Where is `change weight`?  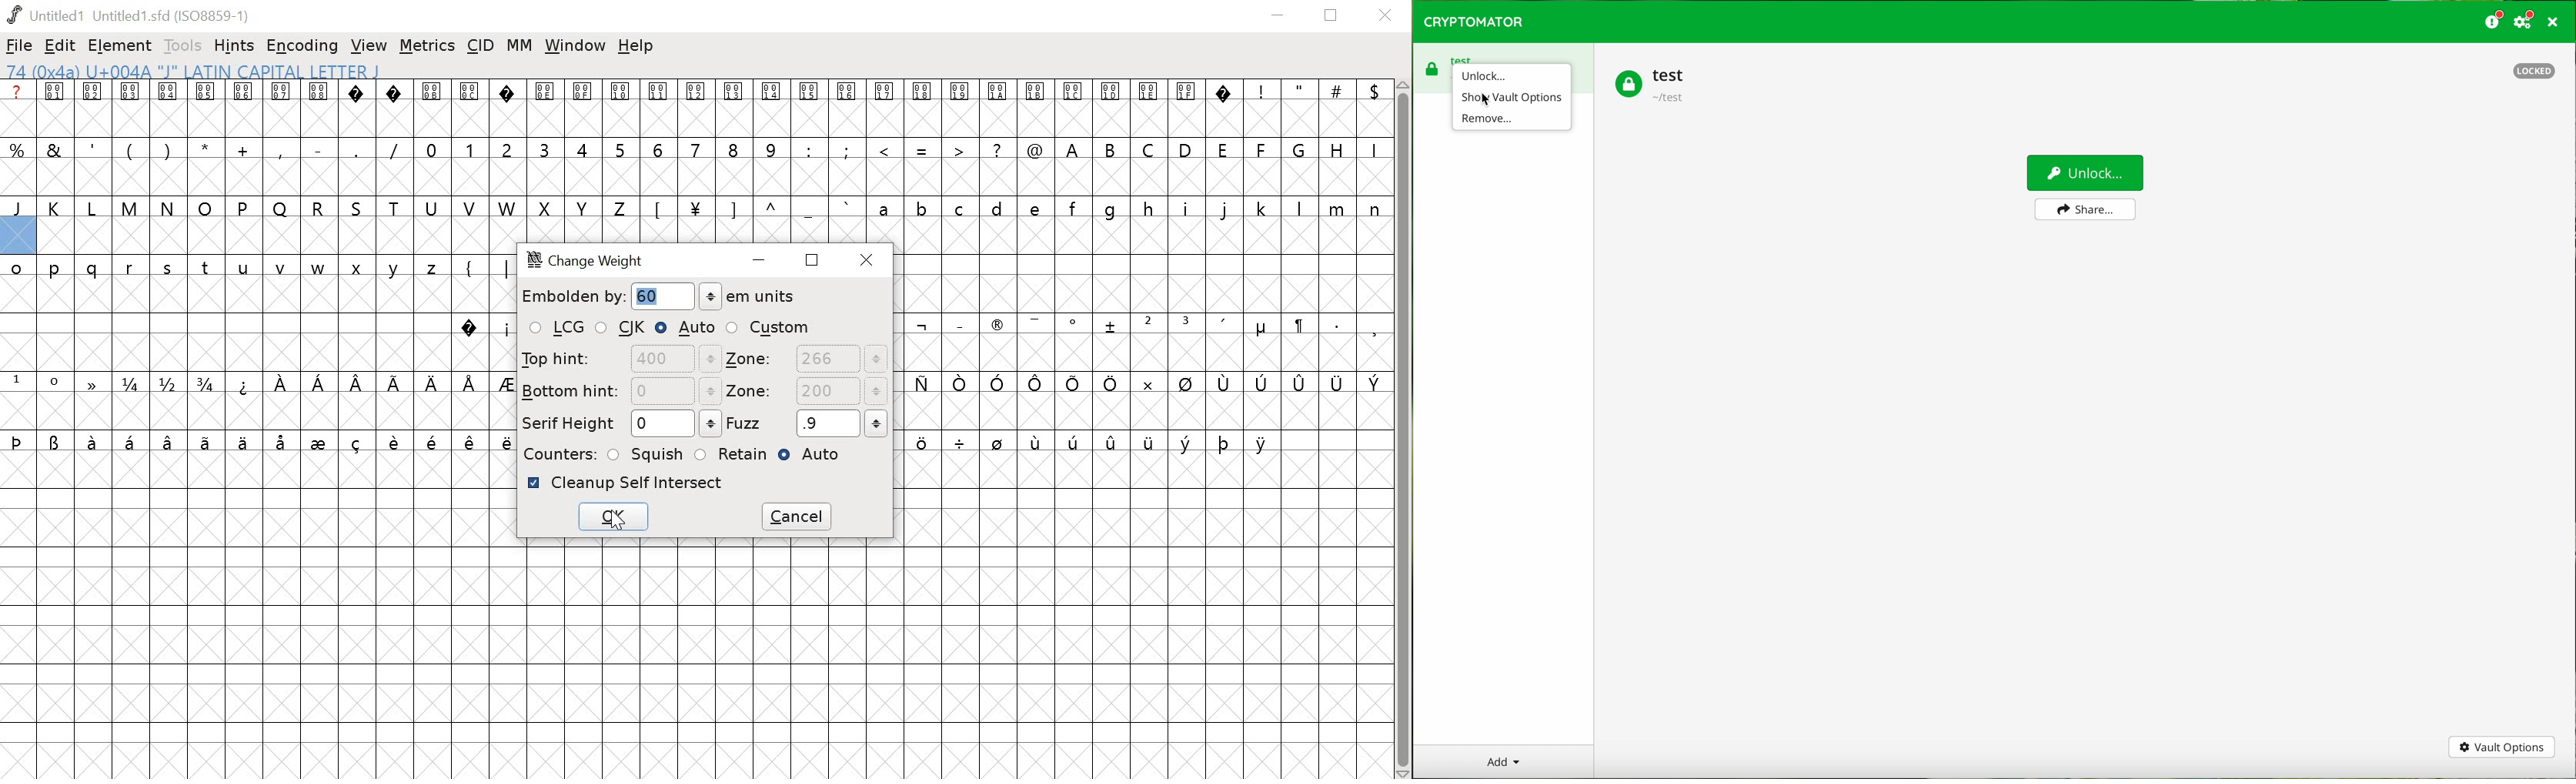 change weight is located at coordinates (594, 262).